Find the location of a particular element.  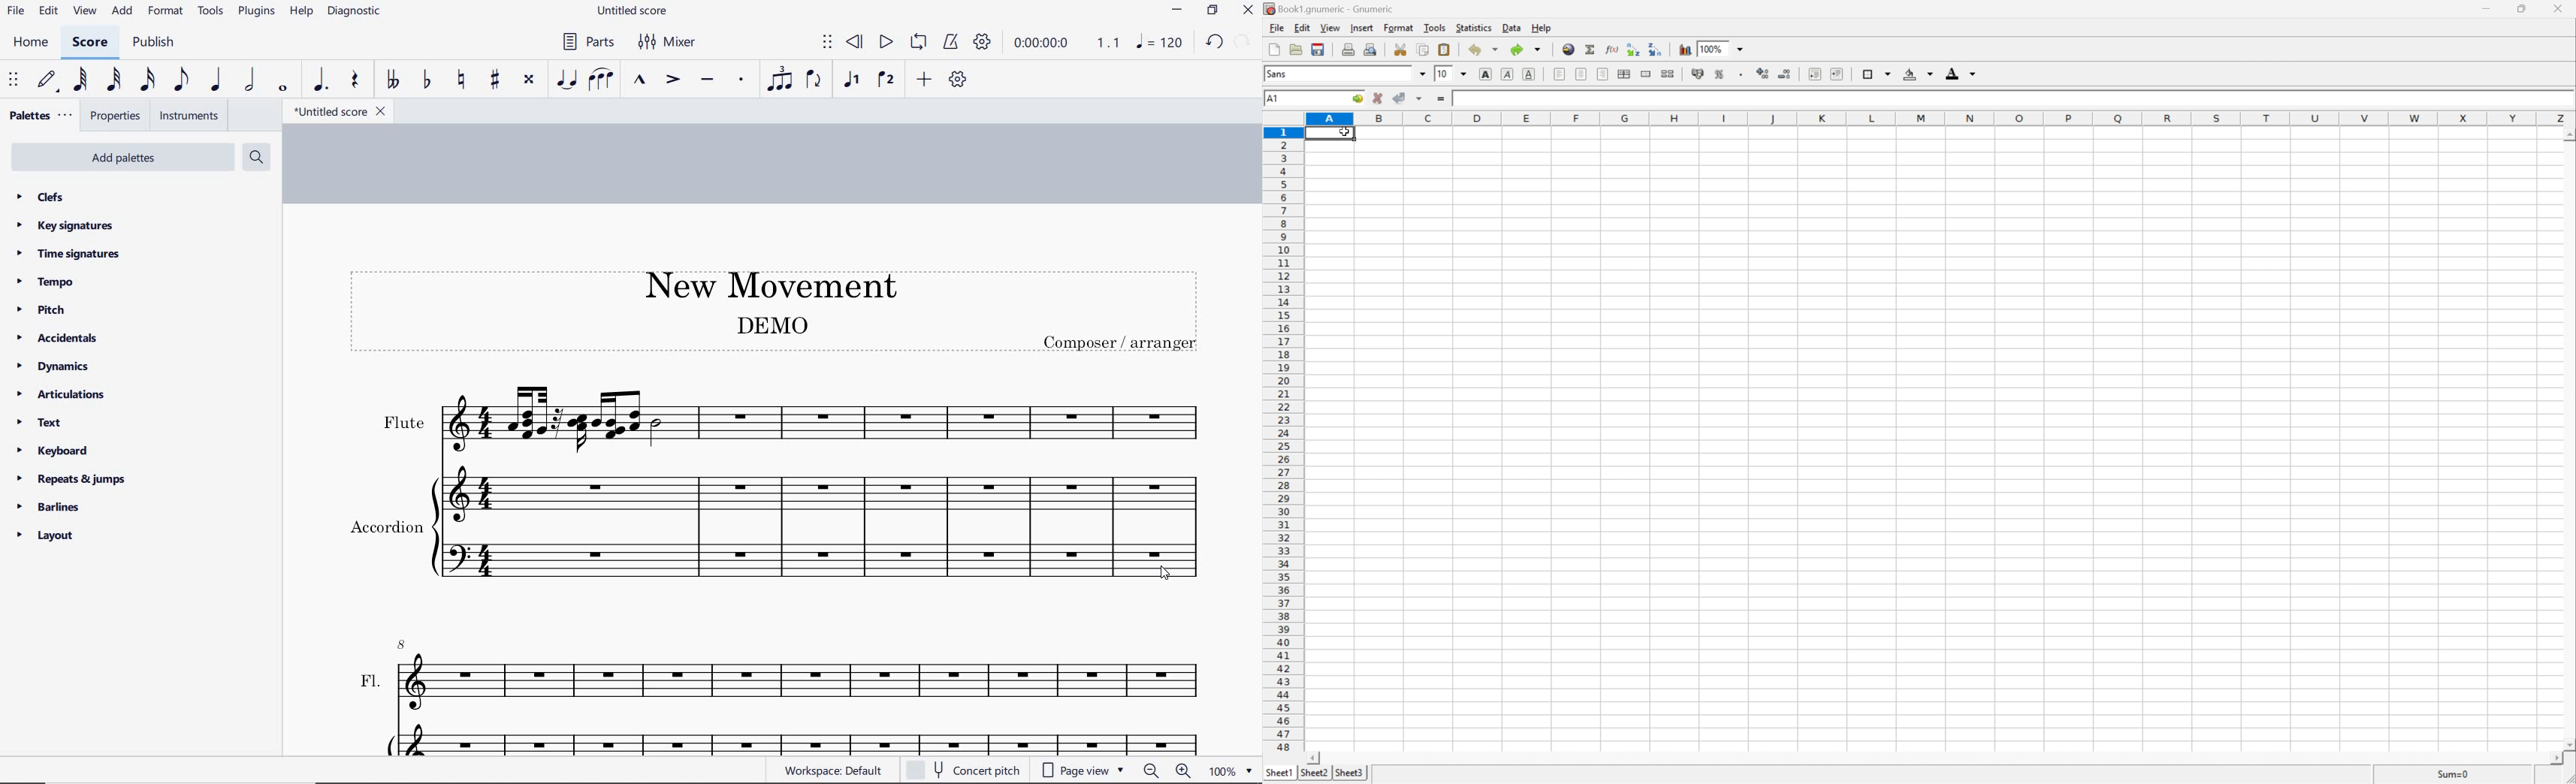

redo is located at coordinates (1244, 41).